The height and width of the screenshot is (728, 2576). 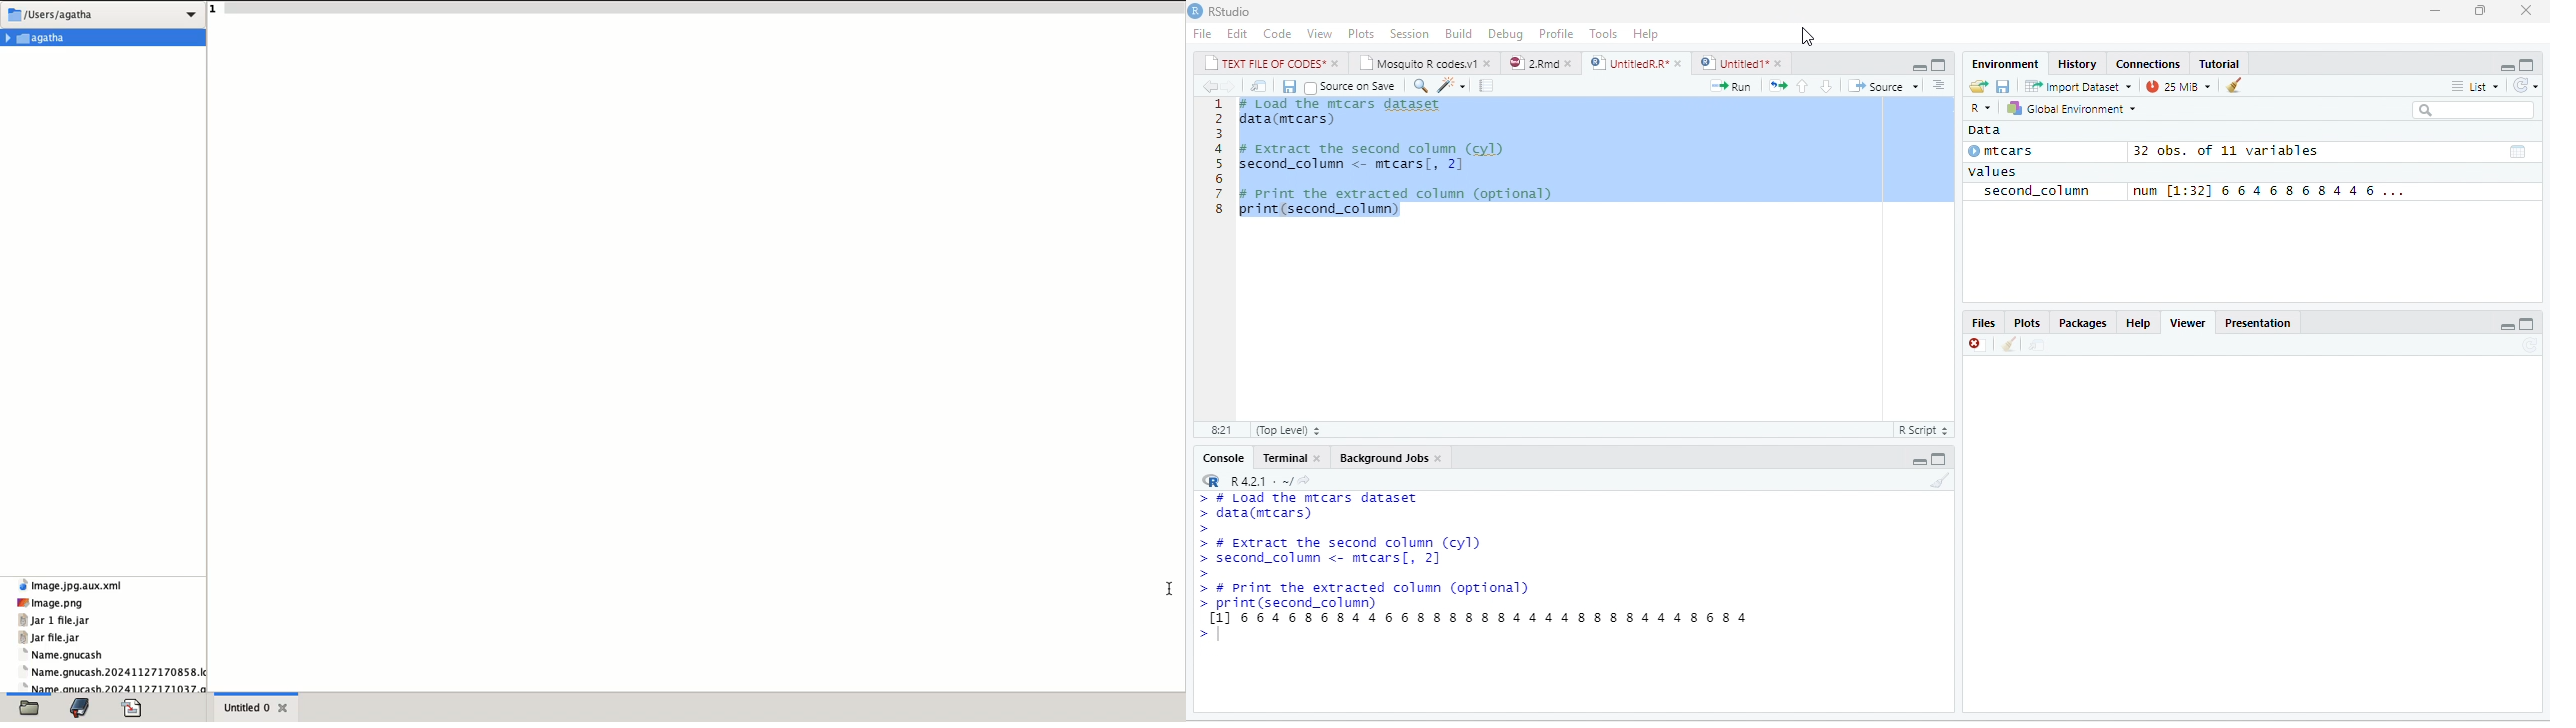 I want to click on Session, so click(x=1407, y=32).